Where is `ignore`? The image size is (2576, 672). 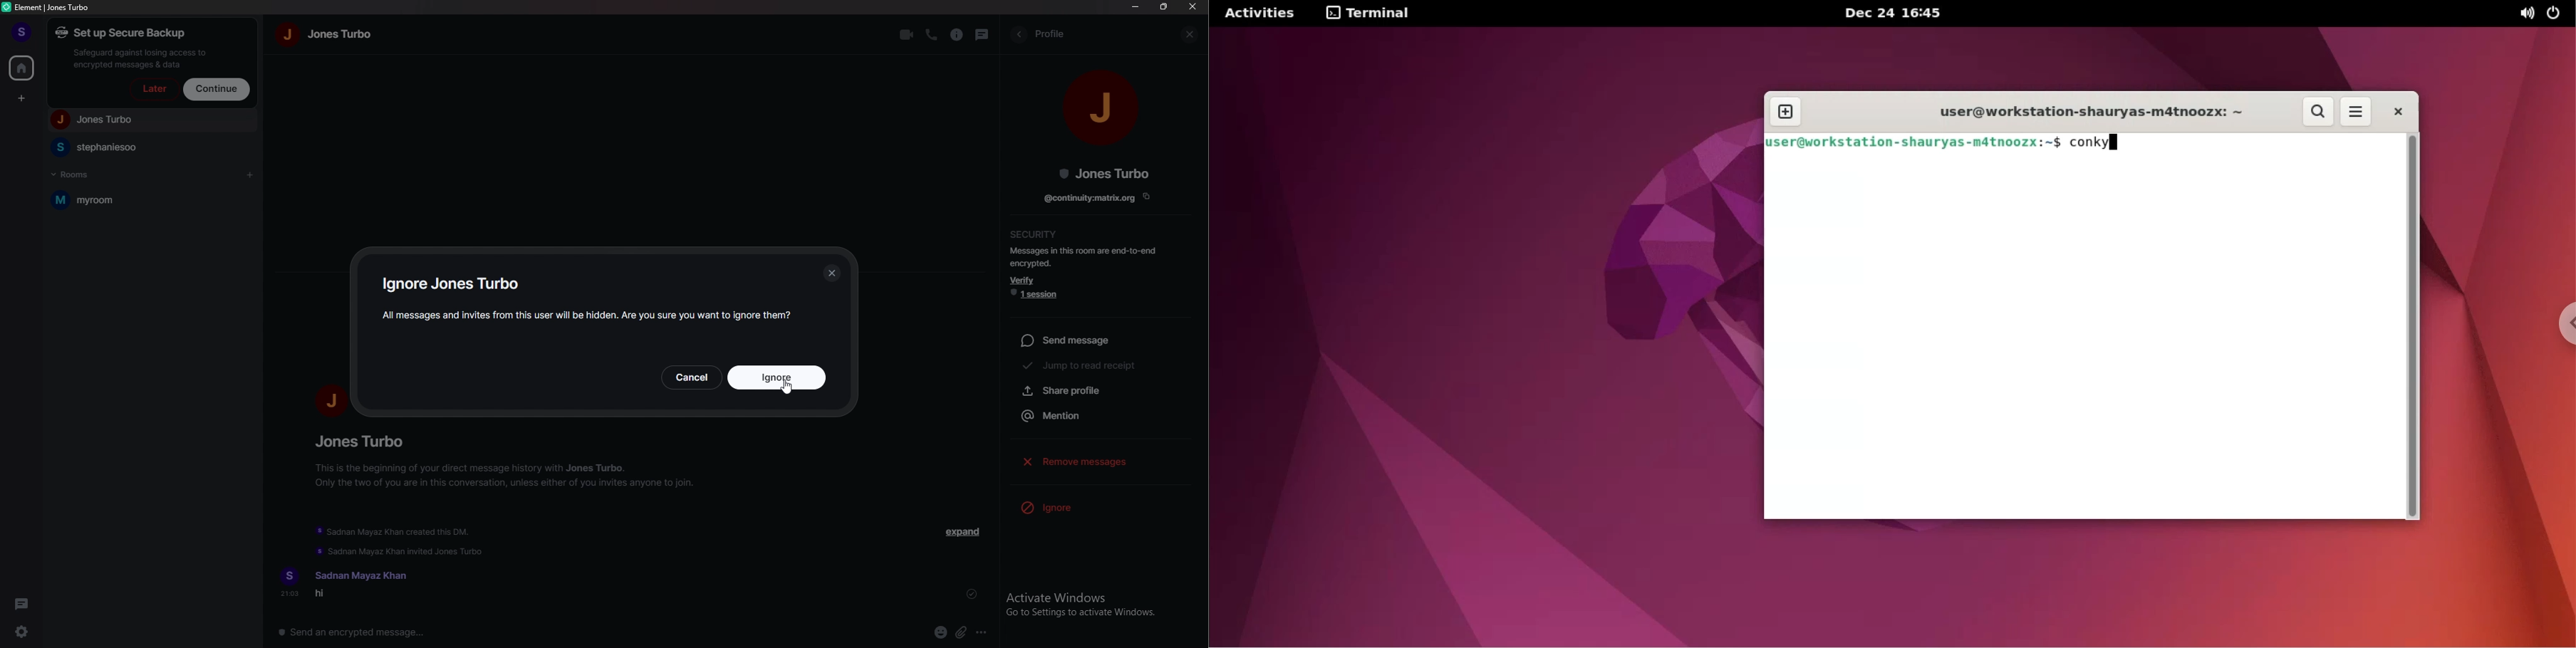
ignore is located at coordinates (456, 281).